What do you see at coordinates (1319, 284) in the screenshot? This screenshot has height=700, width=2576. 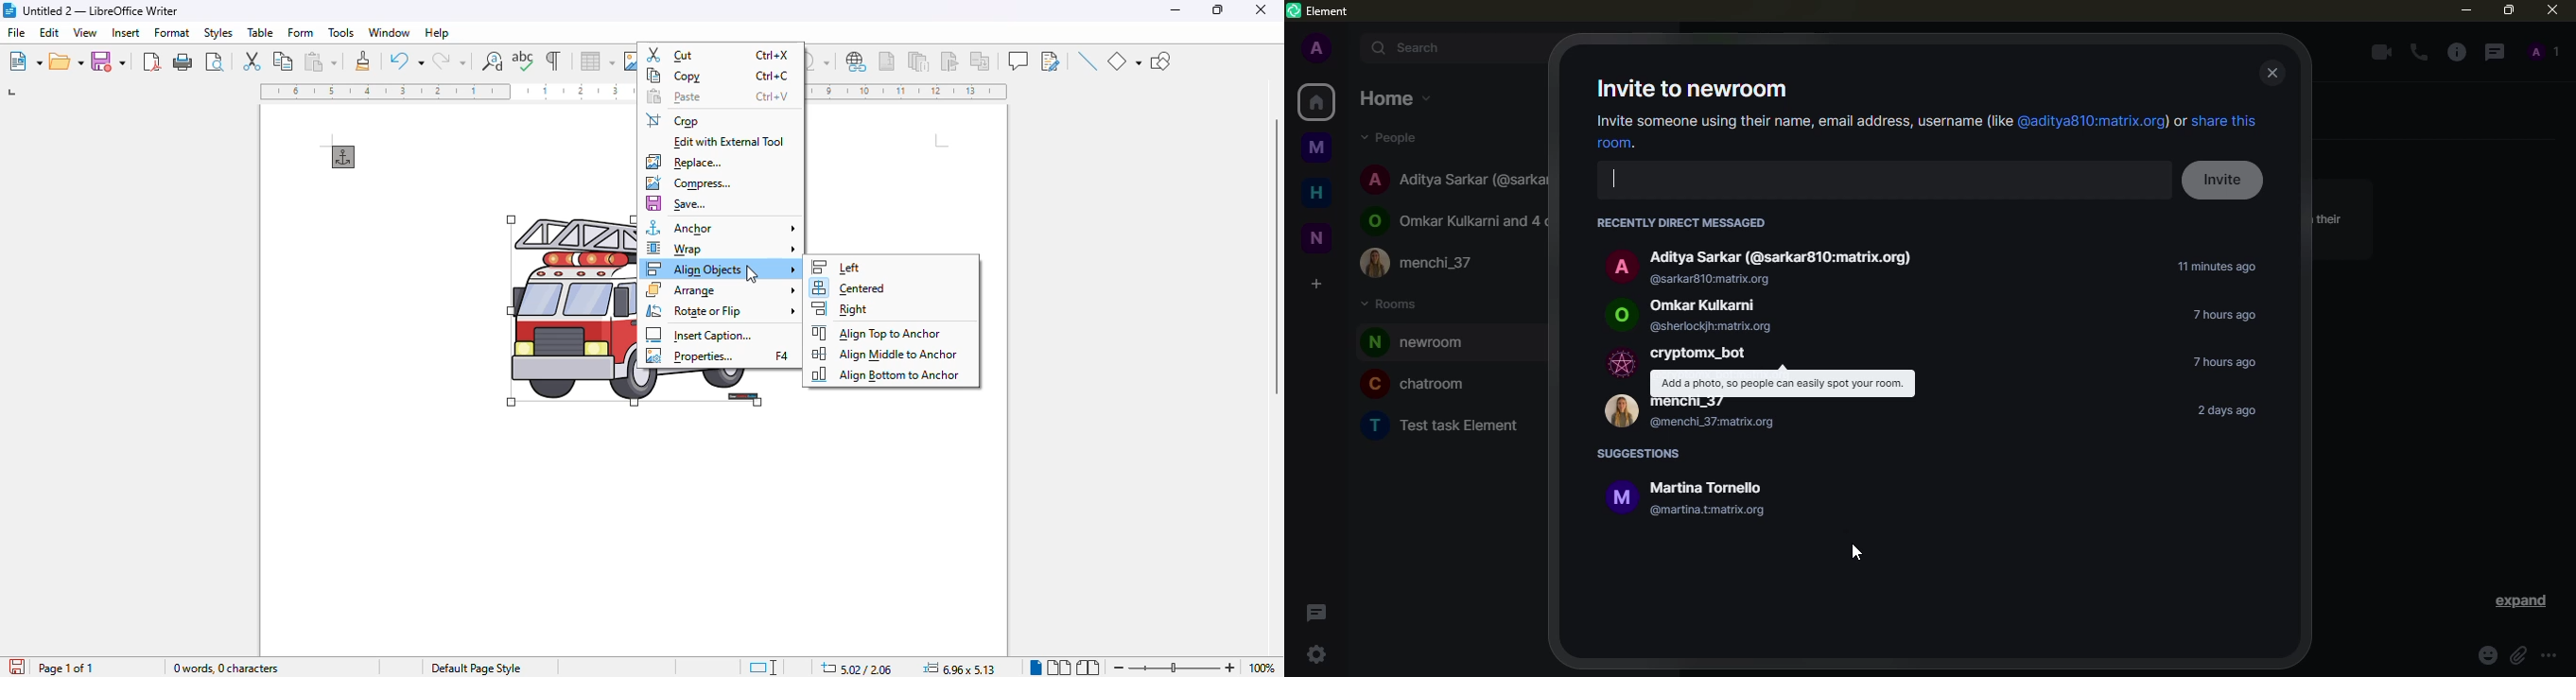 I see `create space` at bounding box center [1319, 284].